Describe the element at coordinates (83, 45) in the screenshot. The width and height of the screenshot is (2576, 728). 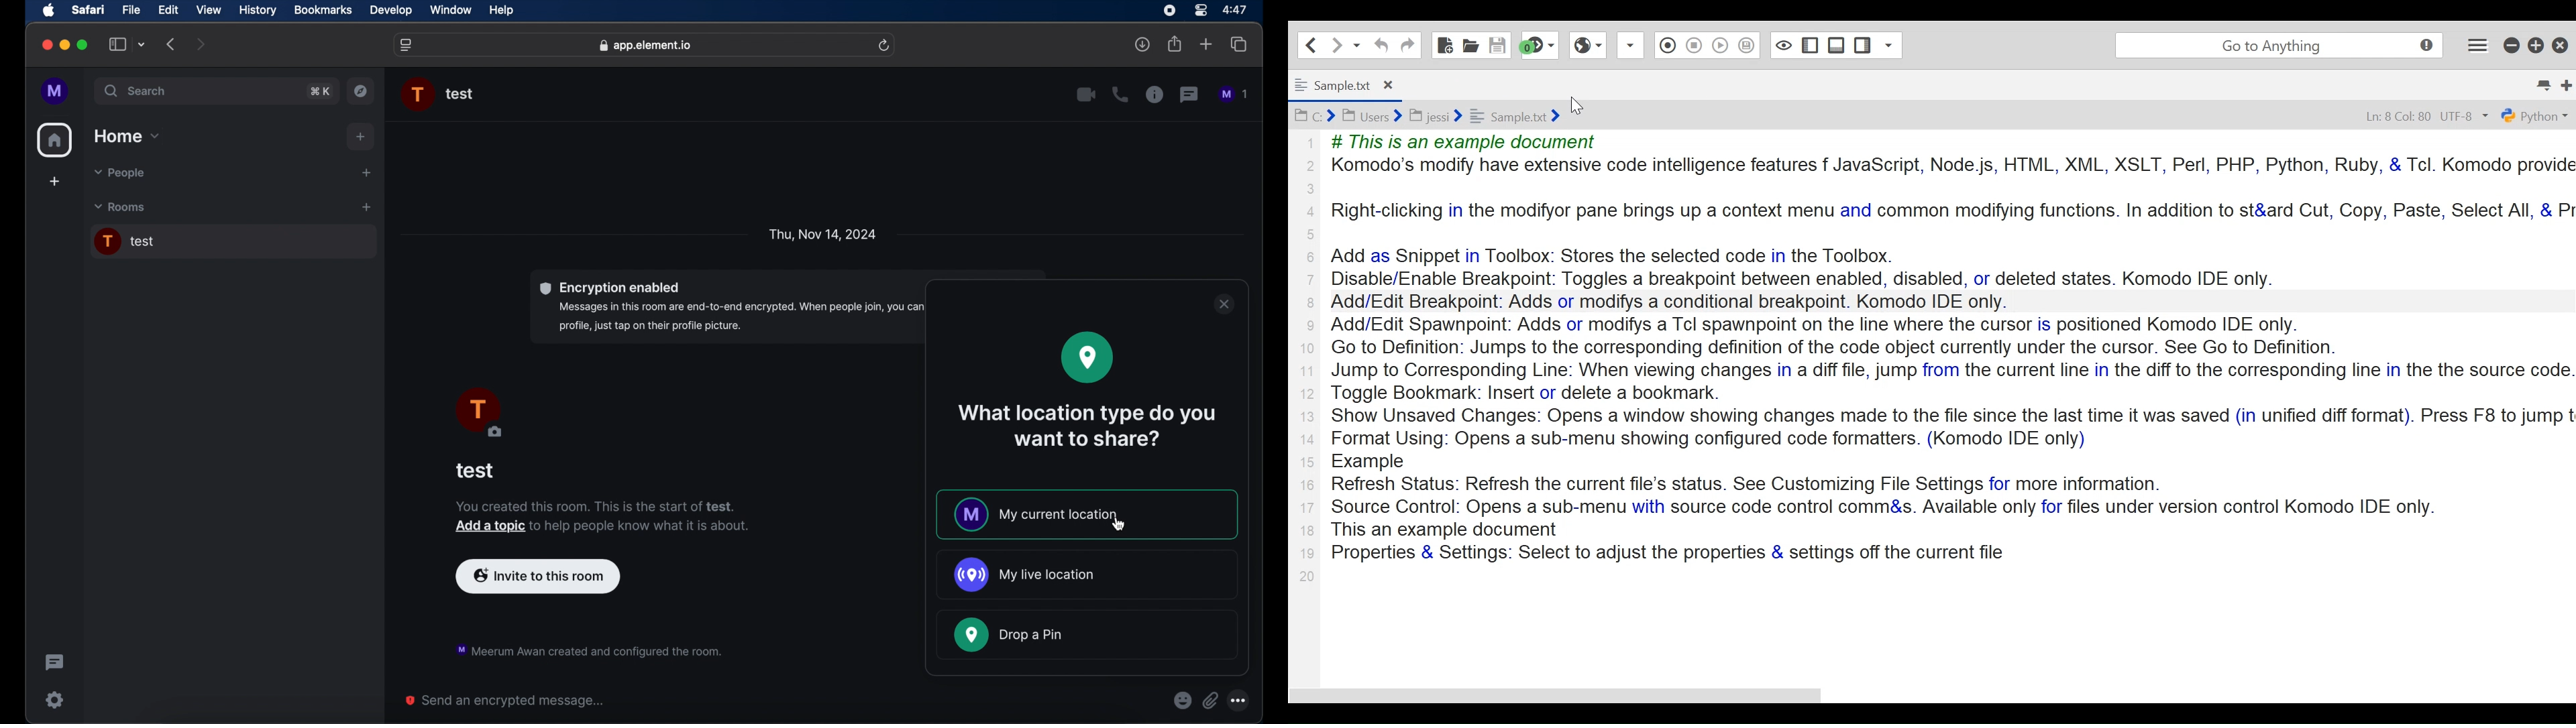
I see `maximize` at that location.